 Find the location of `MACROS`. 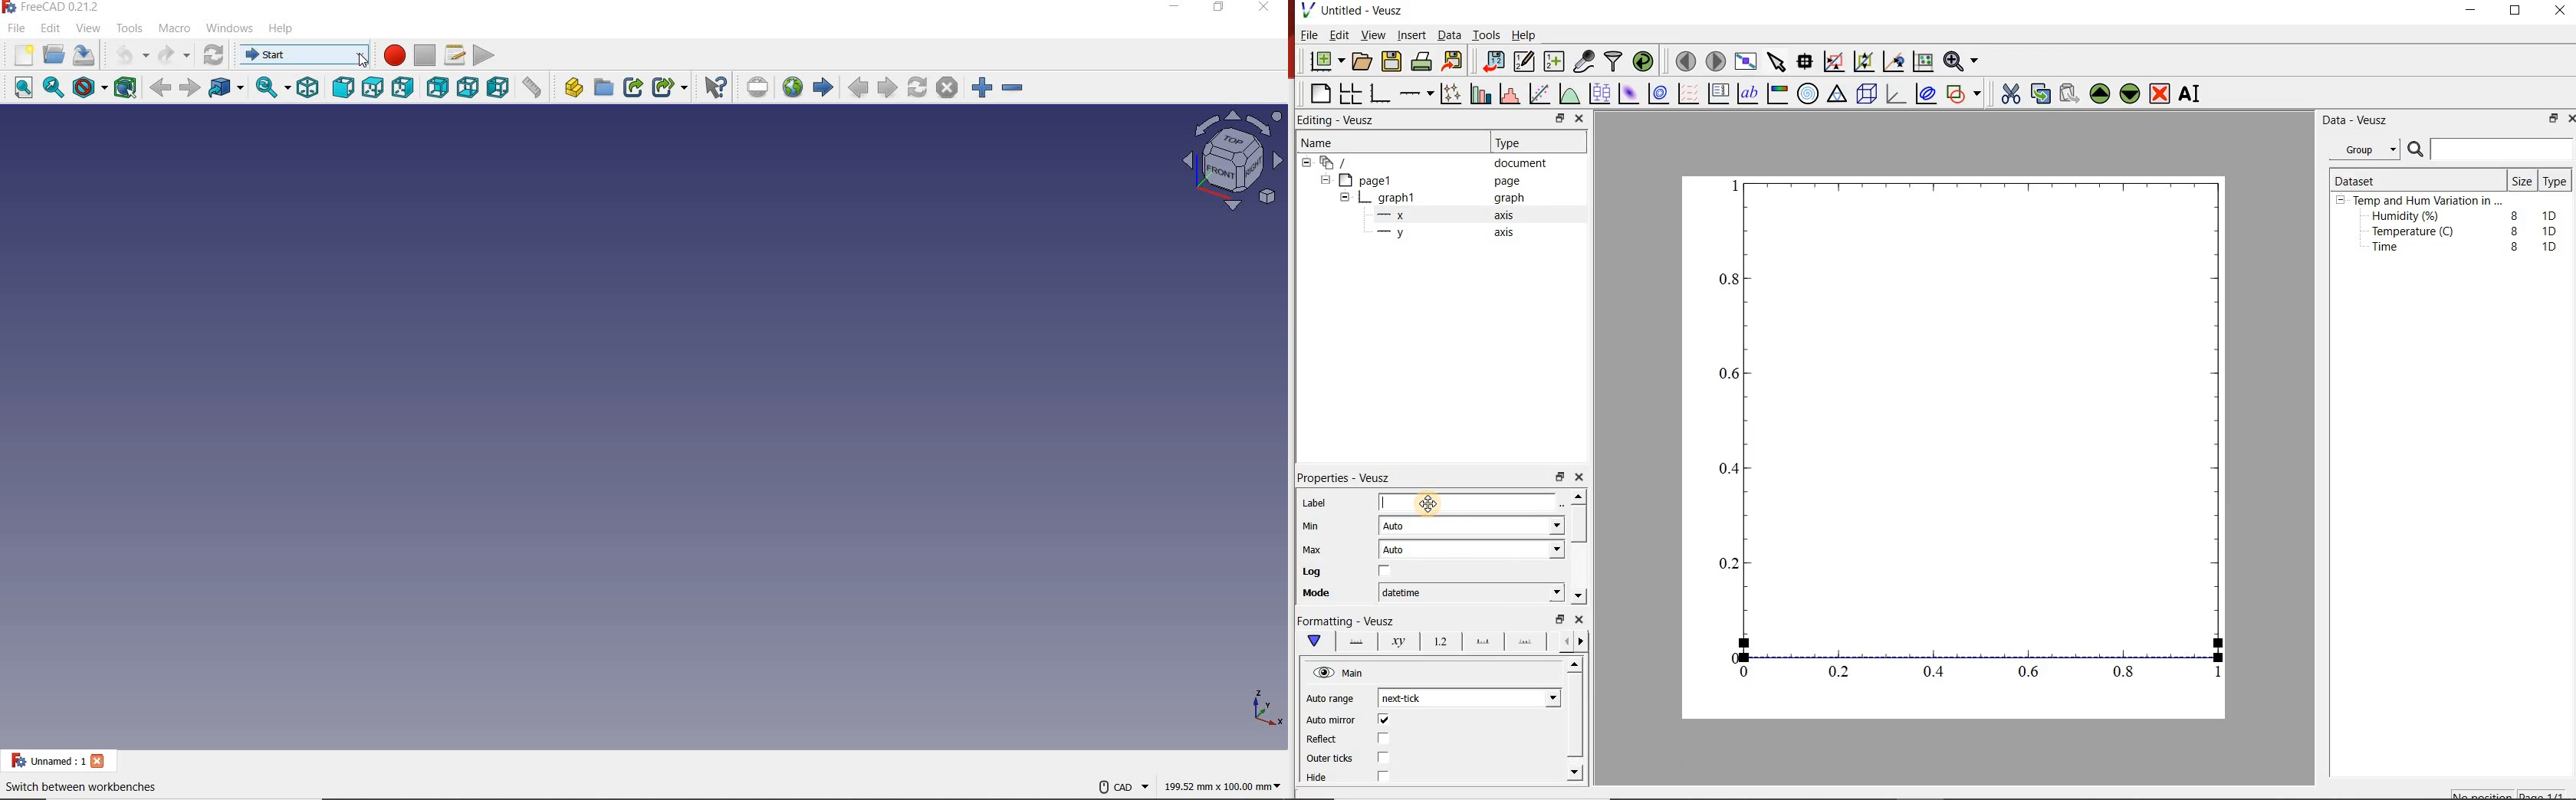

MACROS is located at coordinates (454, 55).